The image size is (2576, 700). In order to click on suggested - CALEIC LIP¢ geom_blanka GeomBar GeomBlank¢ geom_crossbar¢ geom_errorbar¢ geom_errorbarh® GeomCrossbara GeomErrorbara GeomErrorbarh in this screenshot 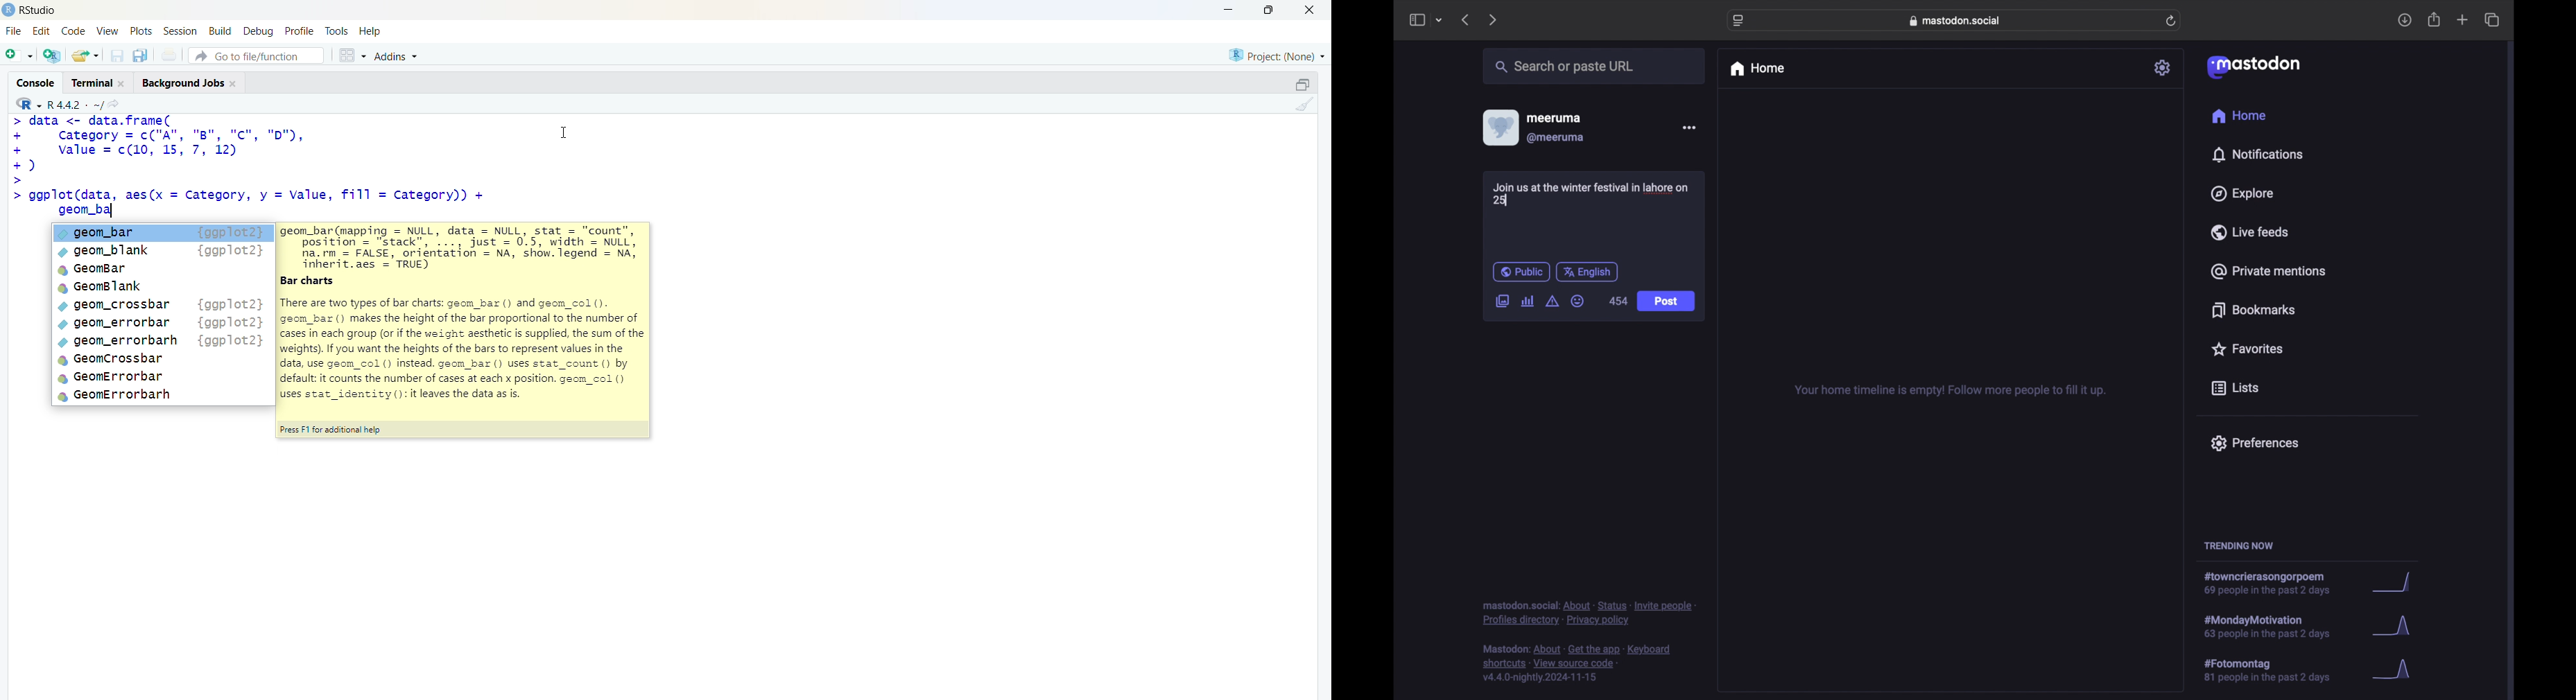, I will do `click(161, 316)`.